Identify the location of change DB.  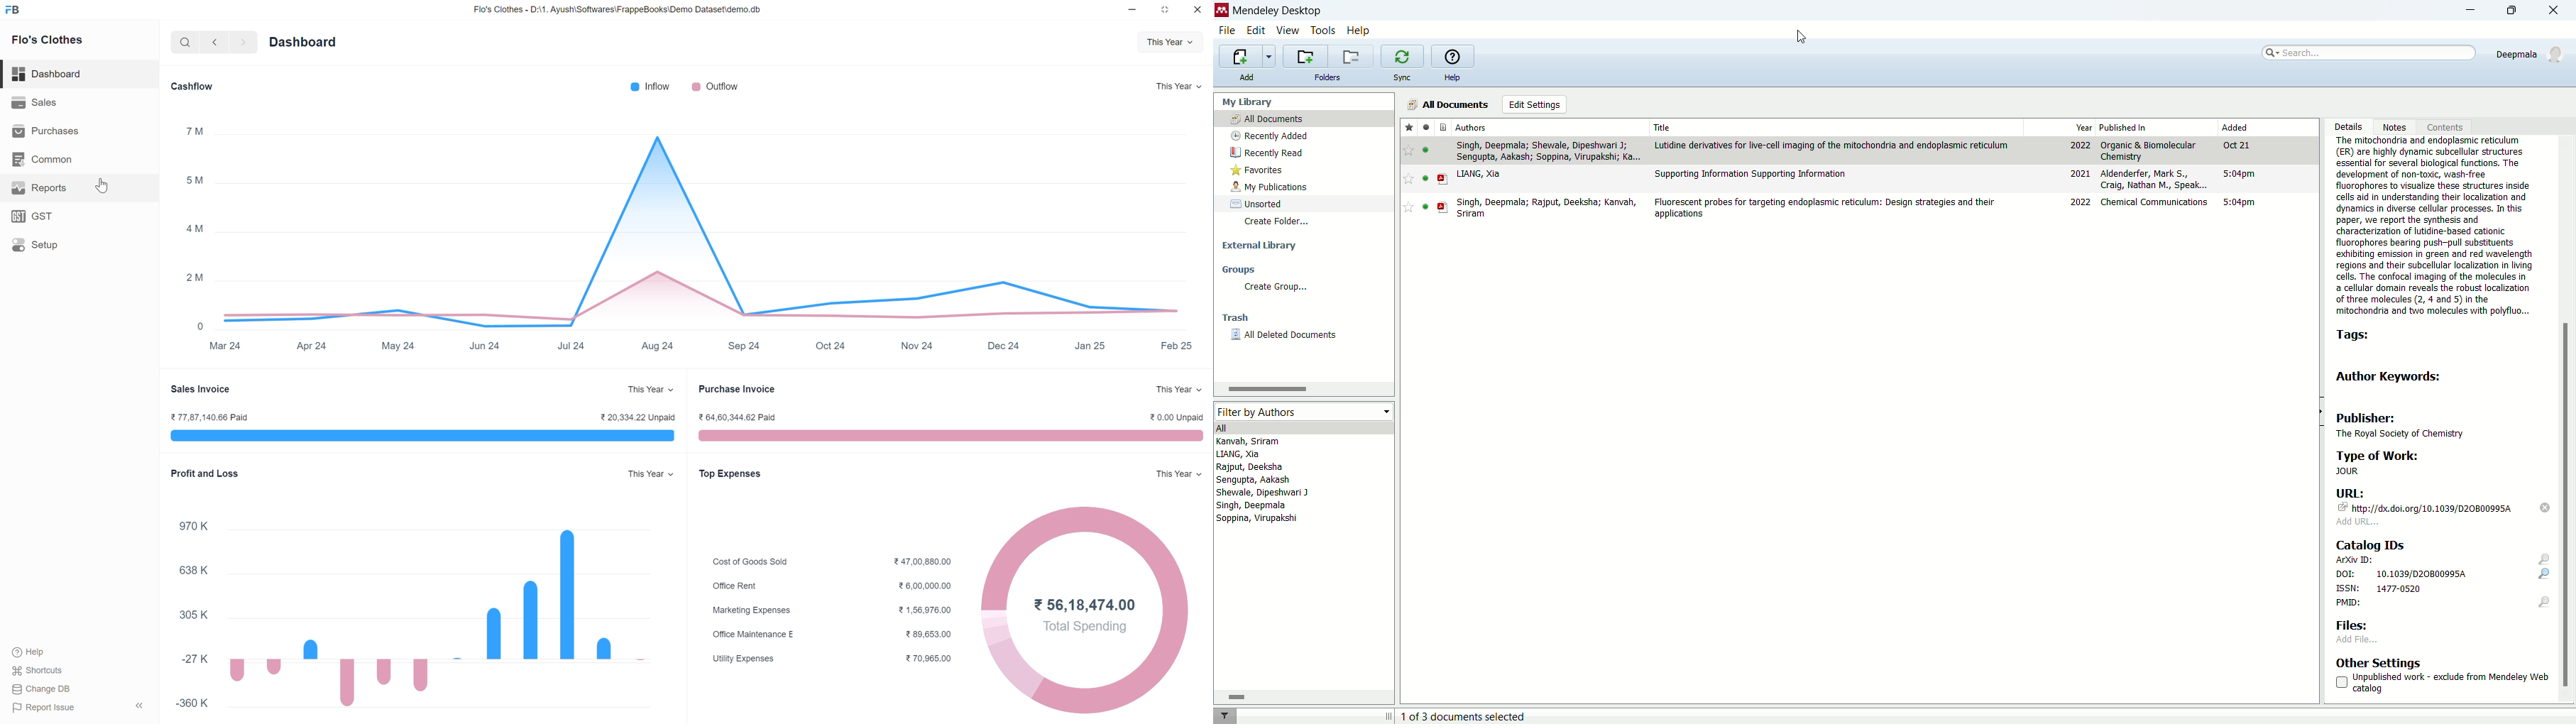
(43, 689).